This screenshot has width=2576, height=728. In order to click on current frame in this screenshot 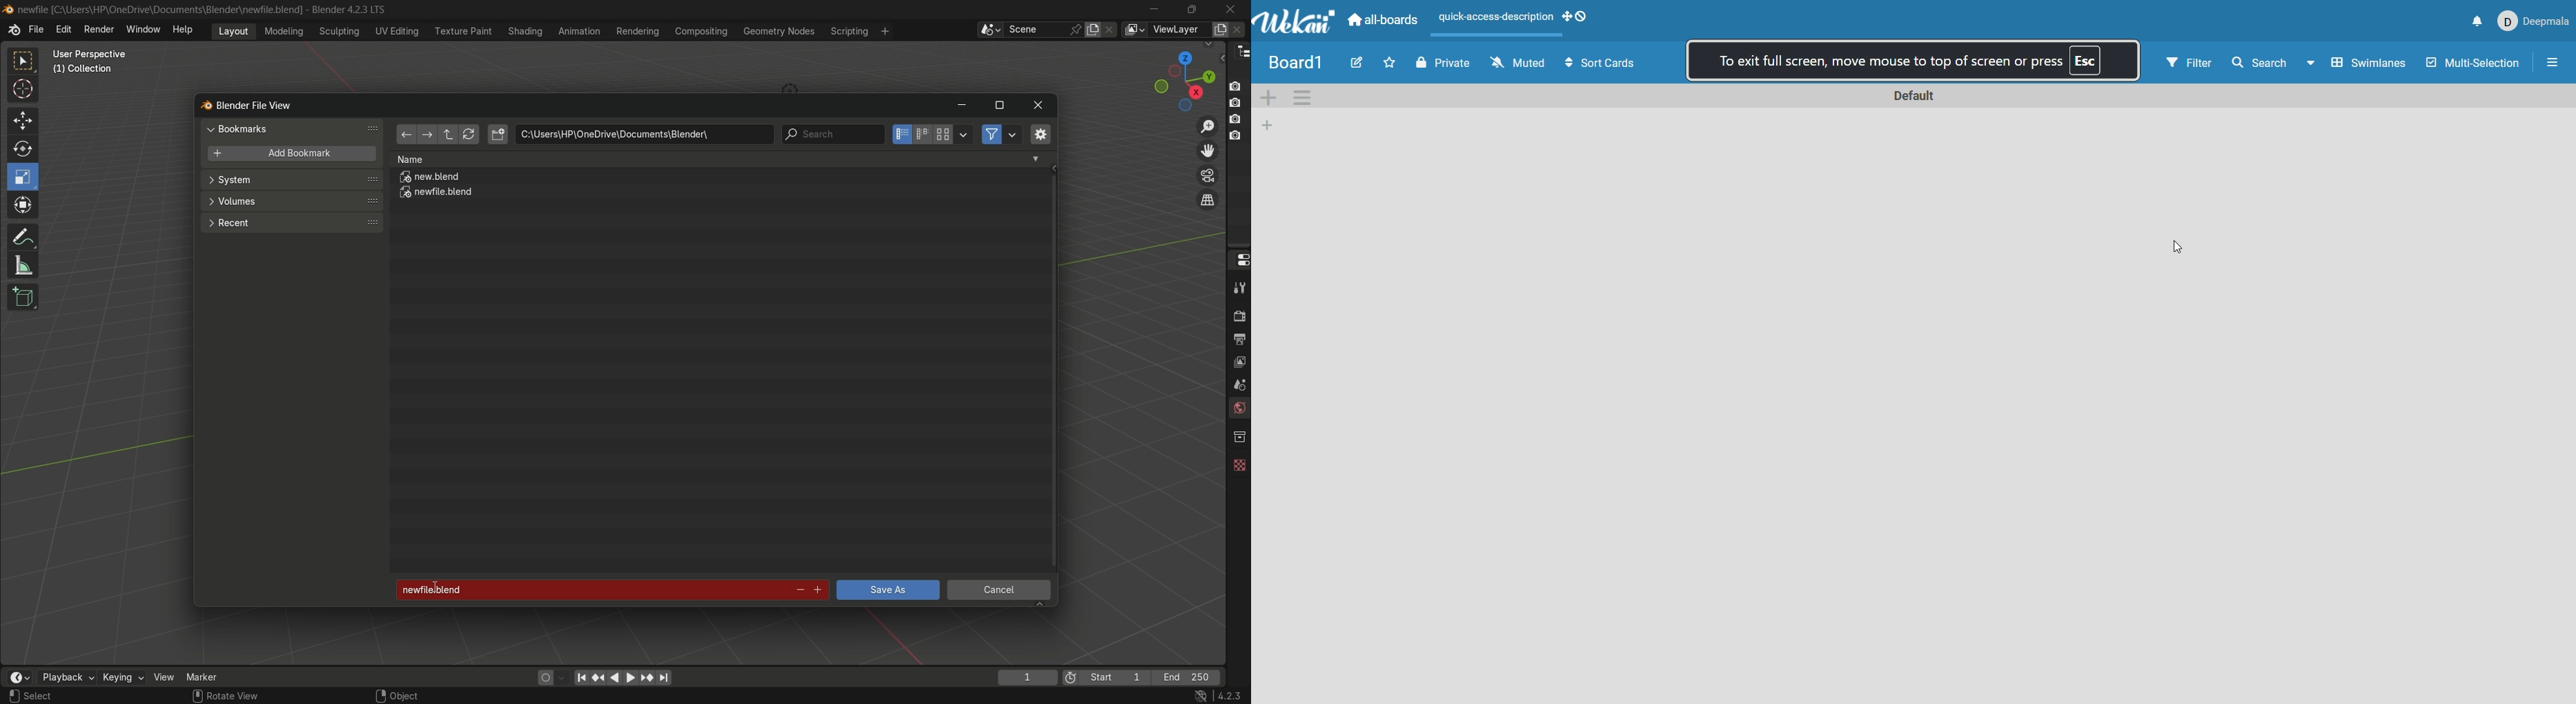, I will do `click(1026, 677)`.